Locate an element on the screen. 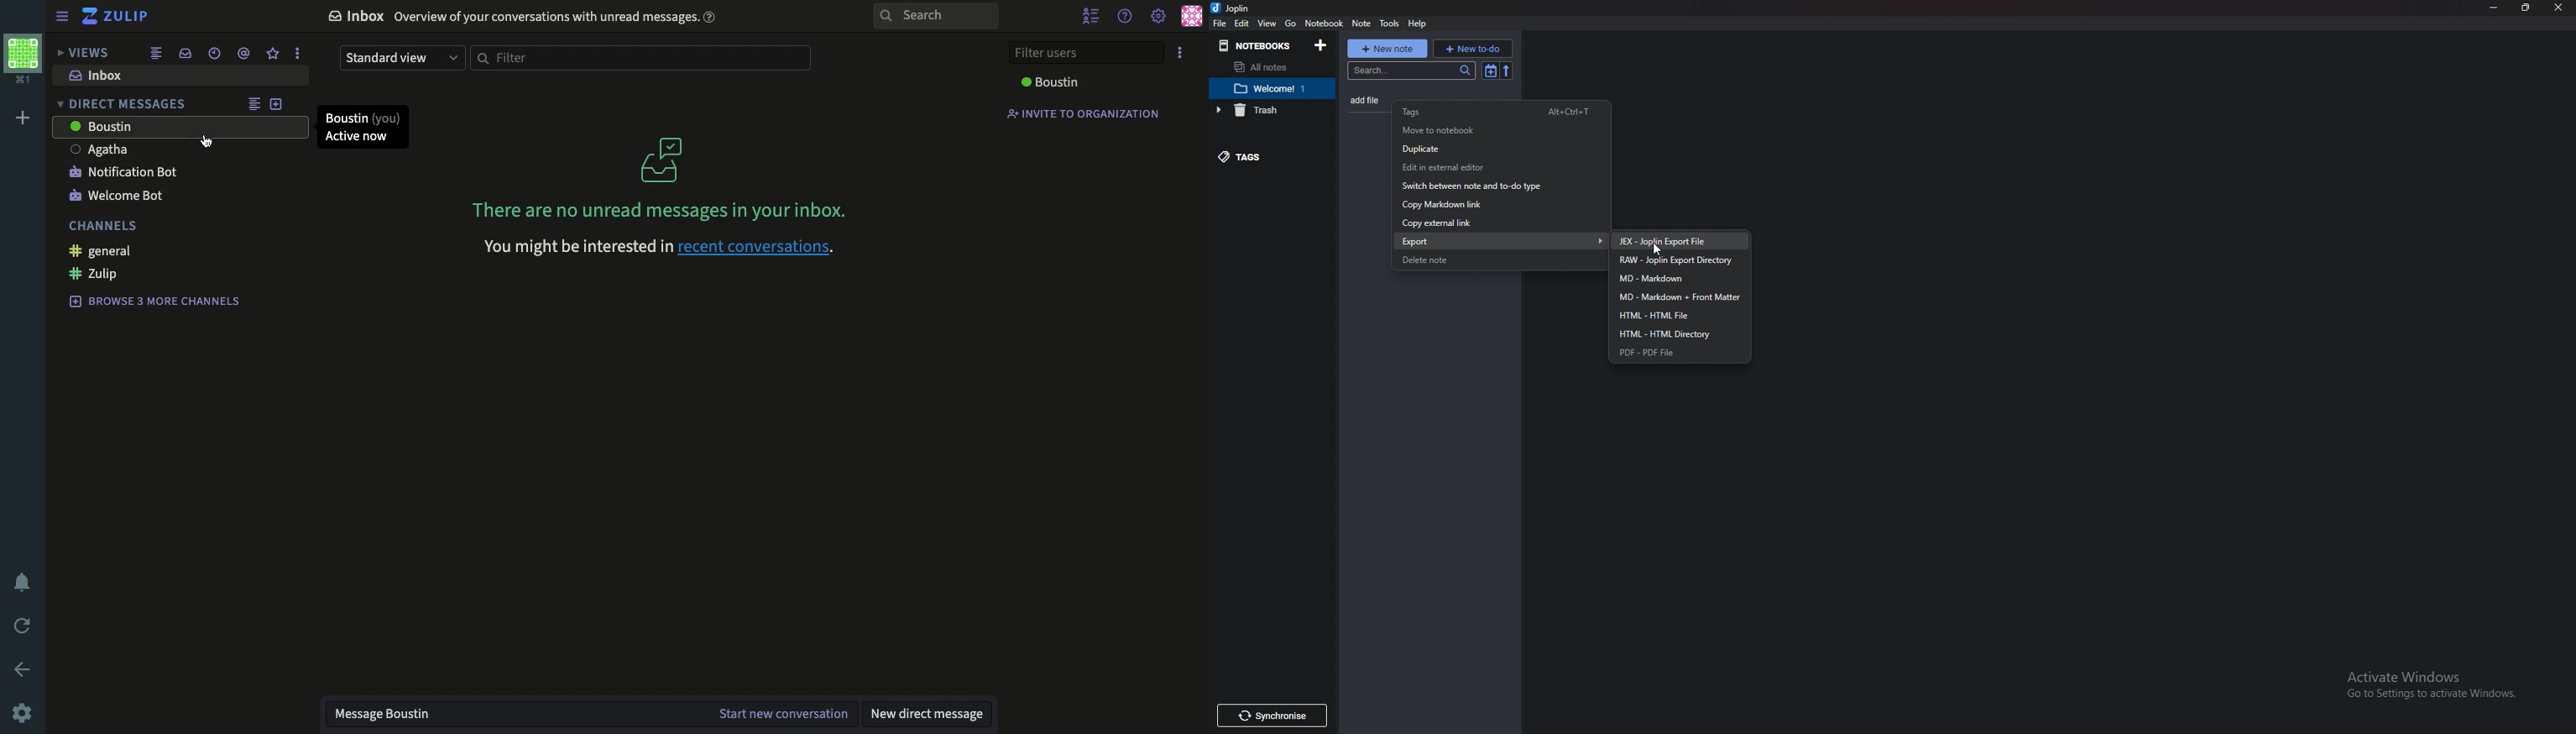 The height and width of the screenshot is (756, 2576). inbox is located at coordinates (187, 53).